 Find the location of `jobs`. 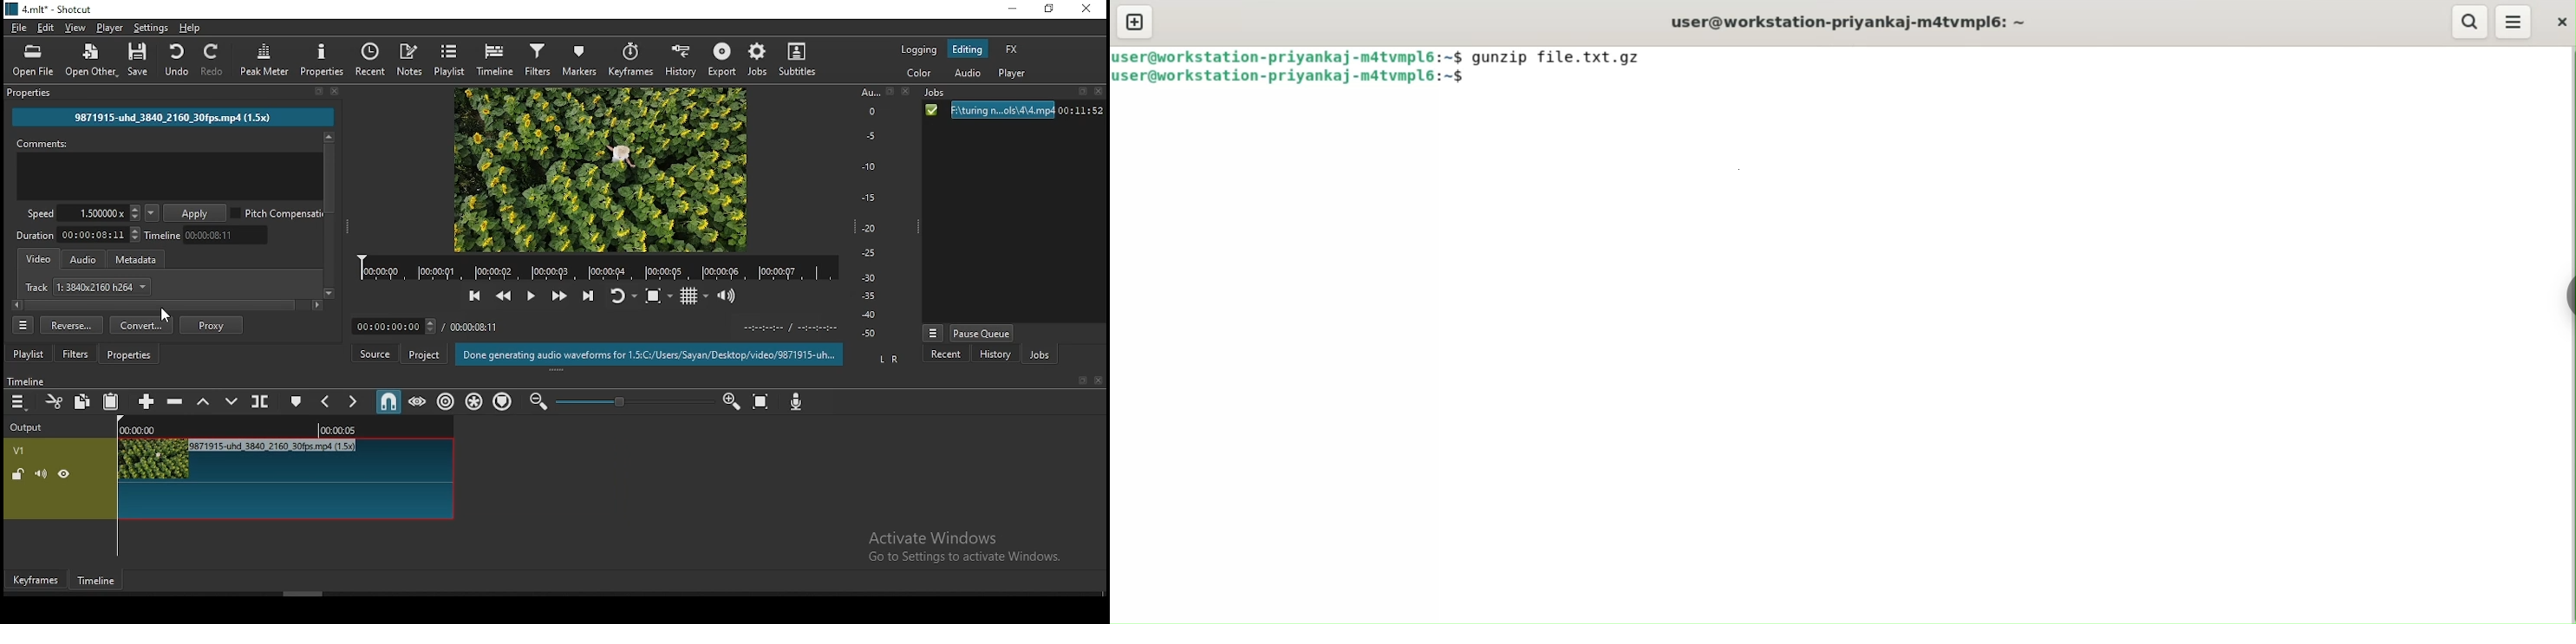

jobs is located at coordinates (1039, 356).